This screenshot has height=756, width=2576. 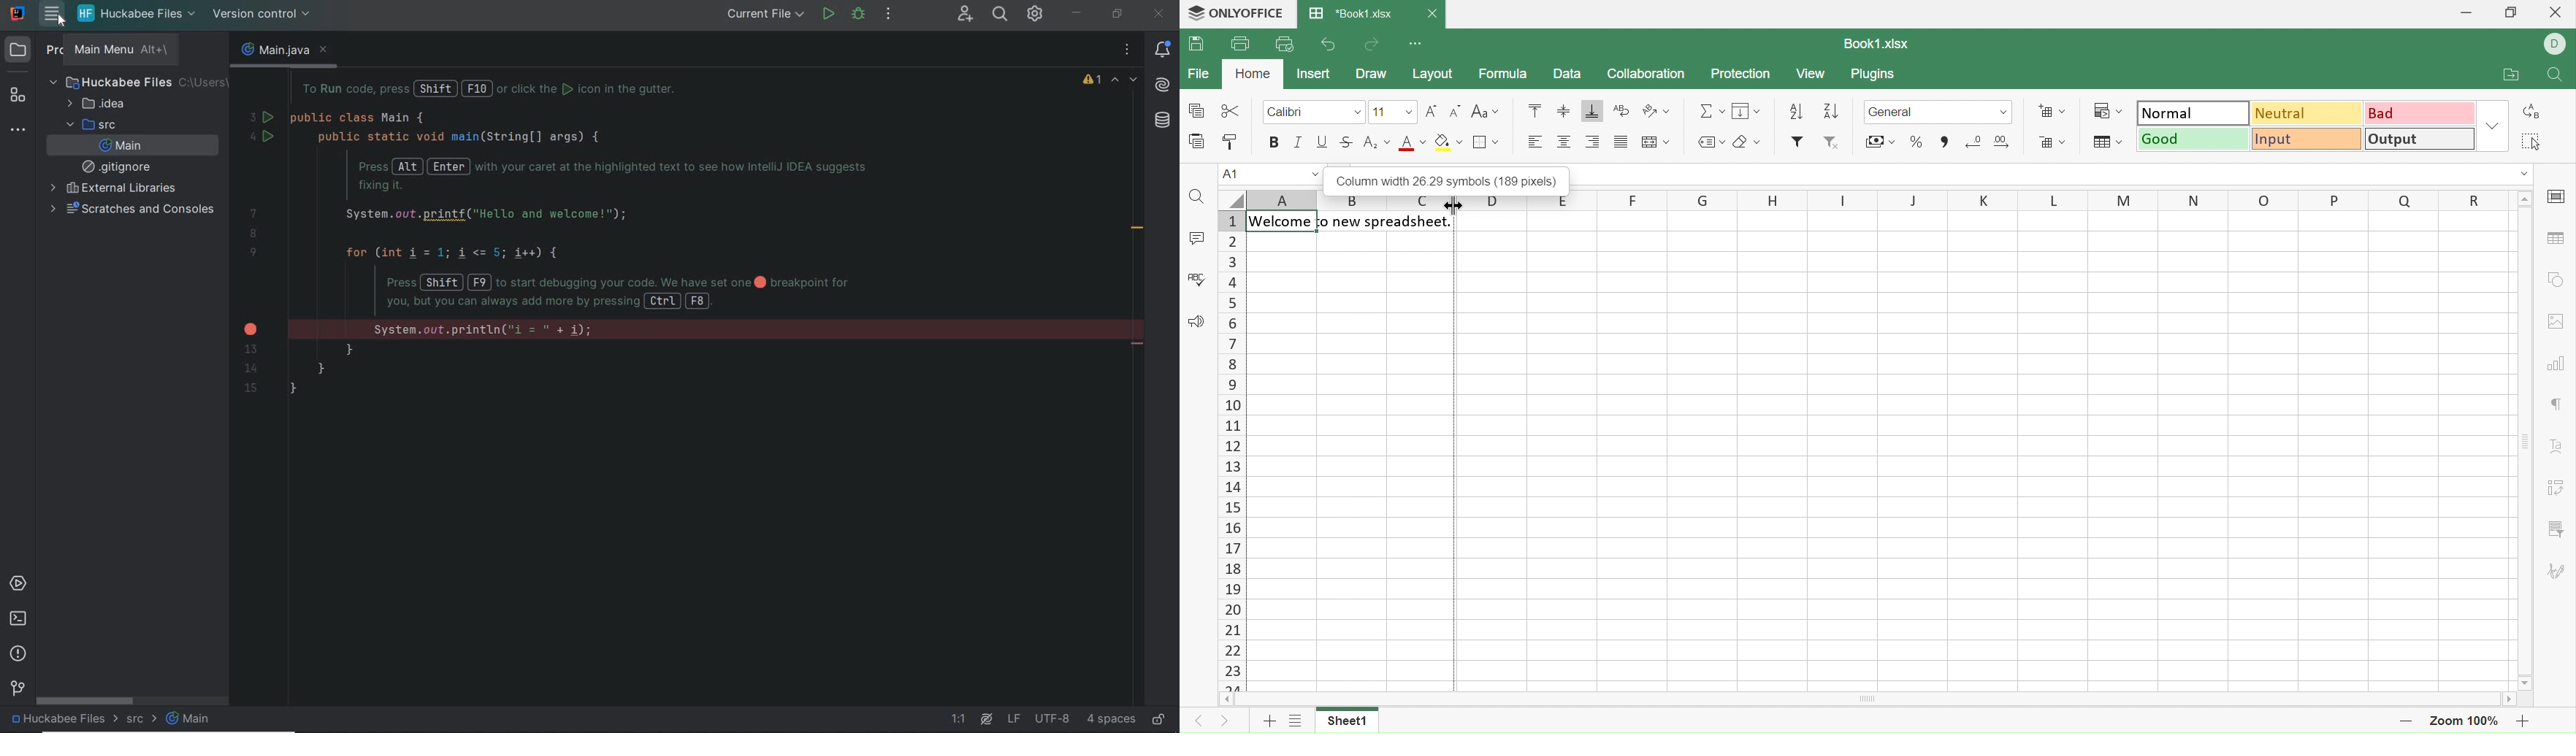 I want to click on AI Assistant, so click(x=1163, y=85).